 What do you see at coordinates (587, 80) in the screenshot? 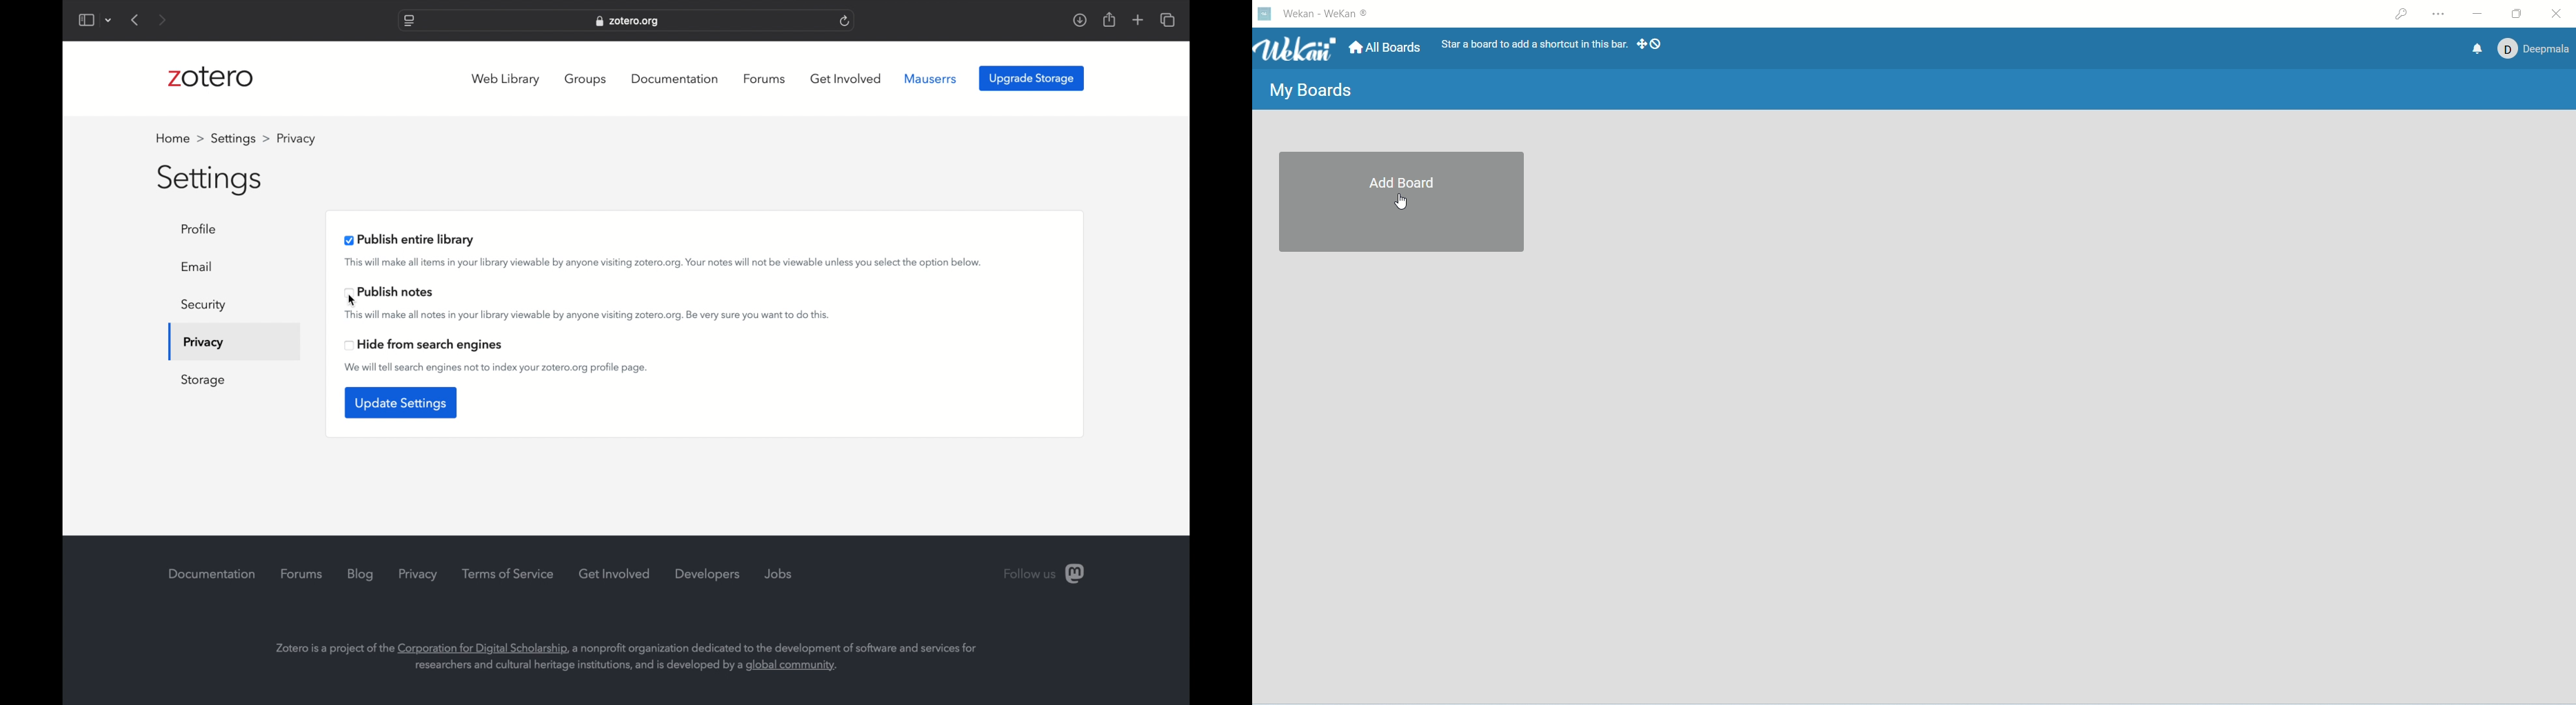
I see `groups` at bounding box center [587, 80].